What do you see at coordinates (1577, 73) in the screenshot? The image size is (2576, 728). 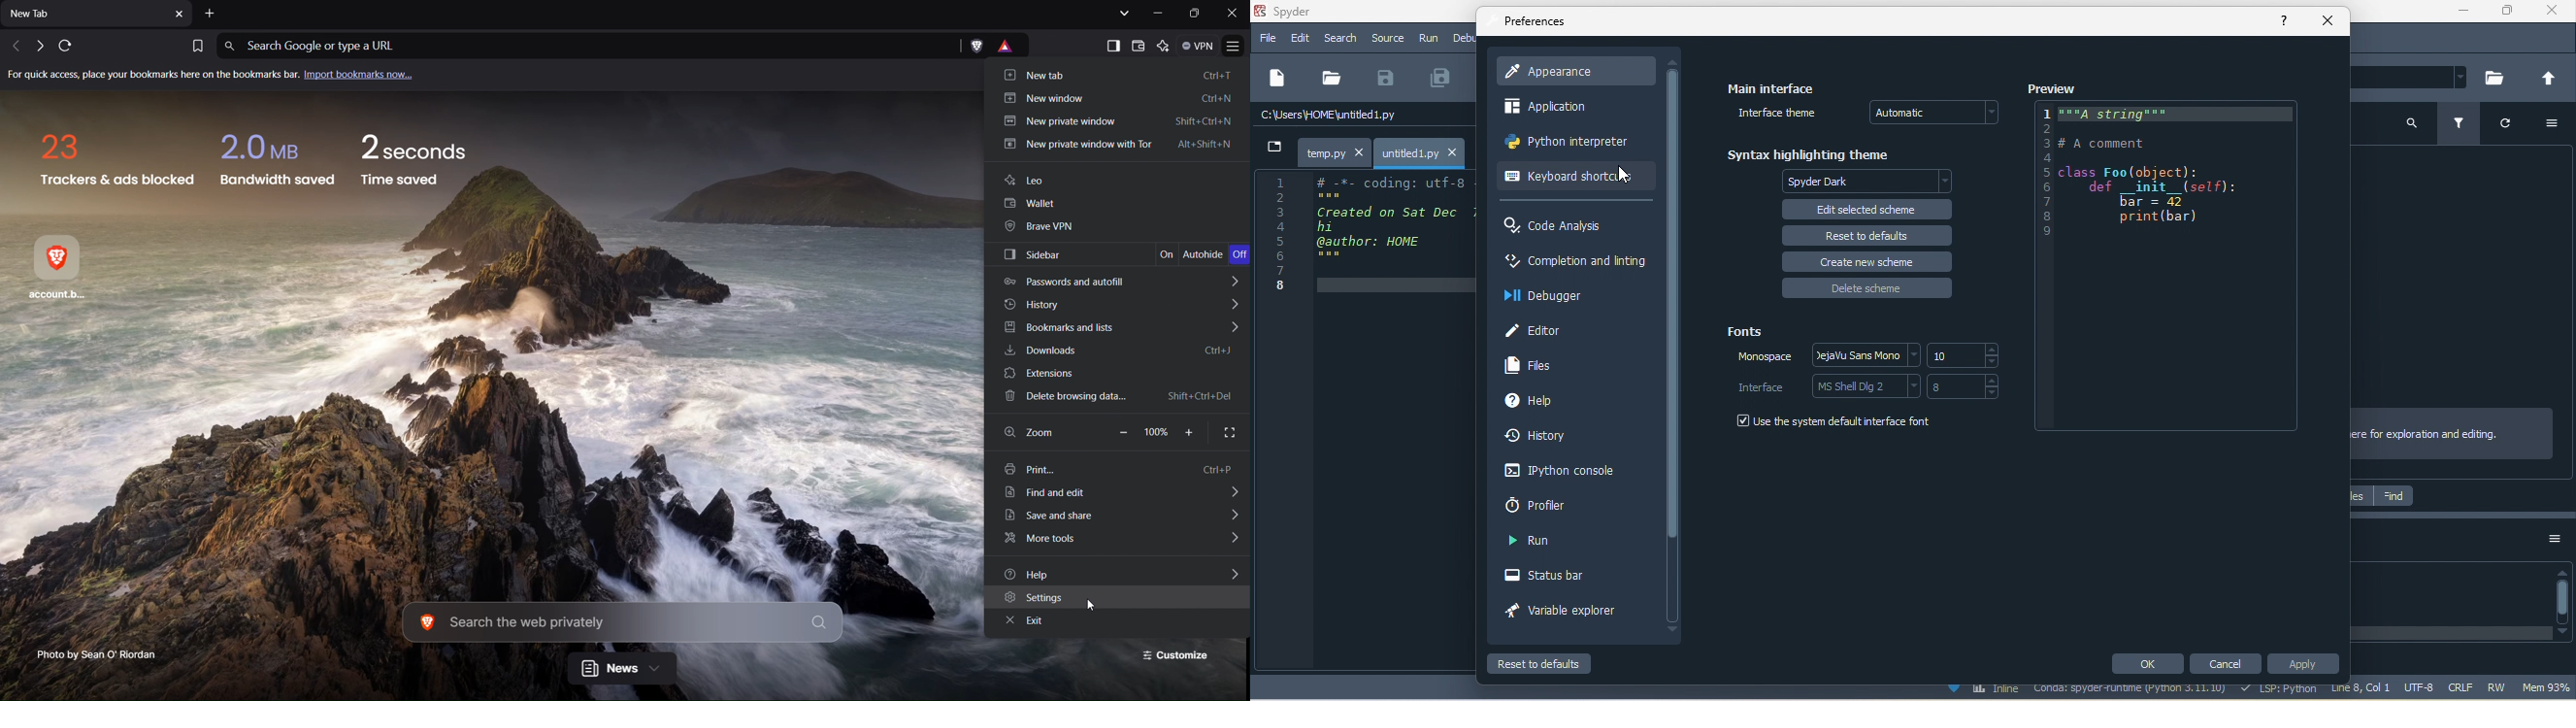 I see `appearence` at bounding box center [1577, 73].